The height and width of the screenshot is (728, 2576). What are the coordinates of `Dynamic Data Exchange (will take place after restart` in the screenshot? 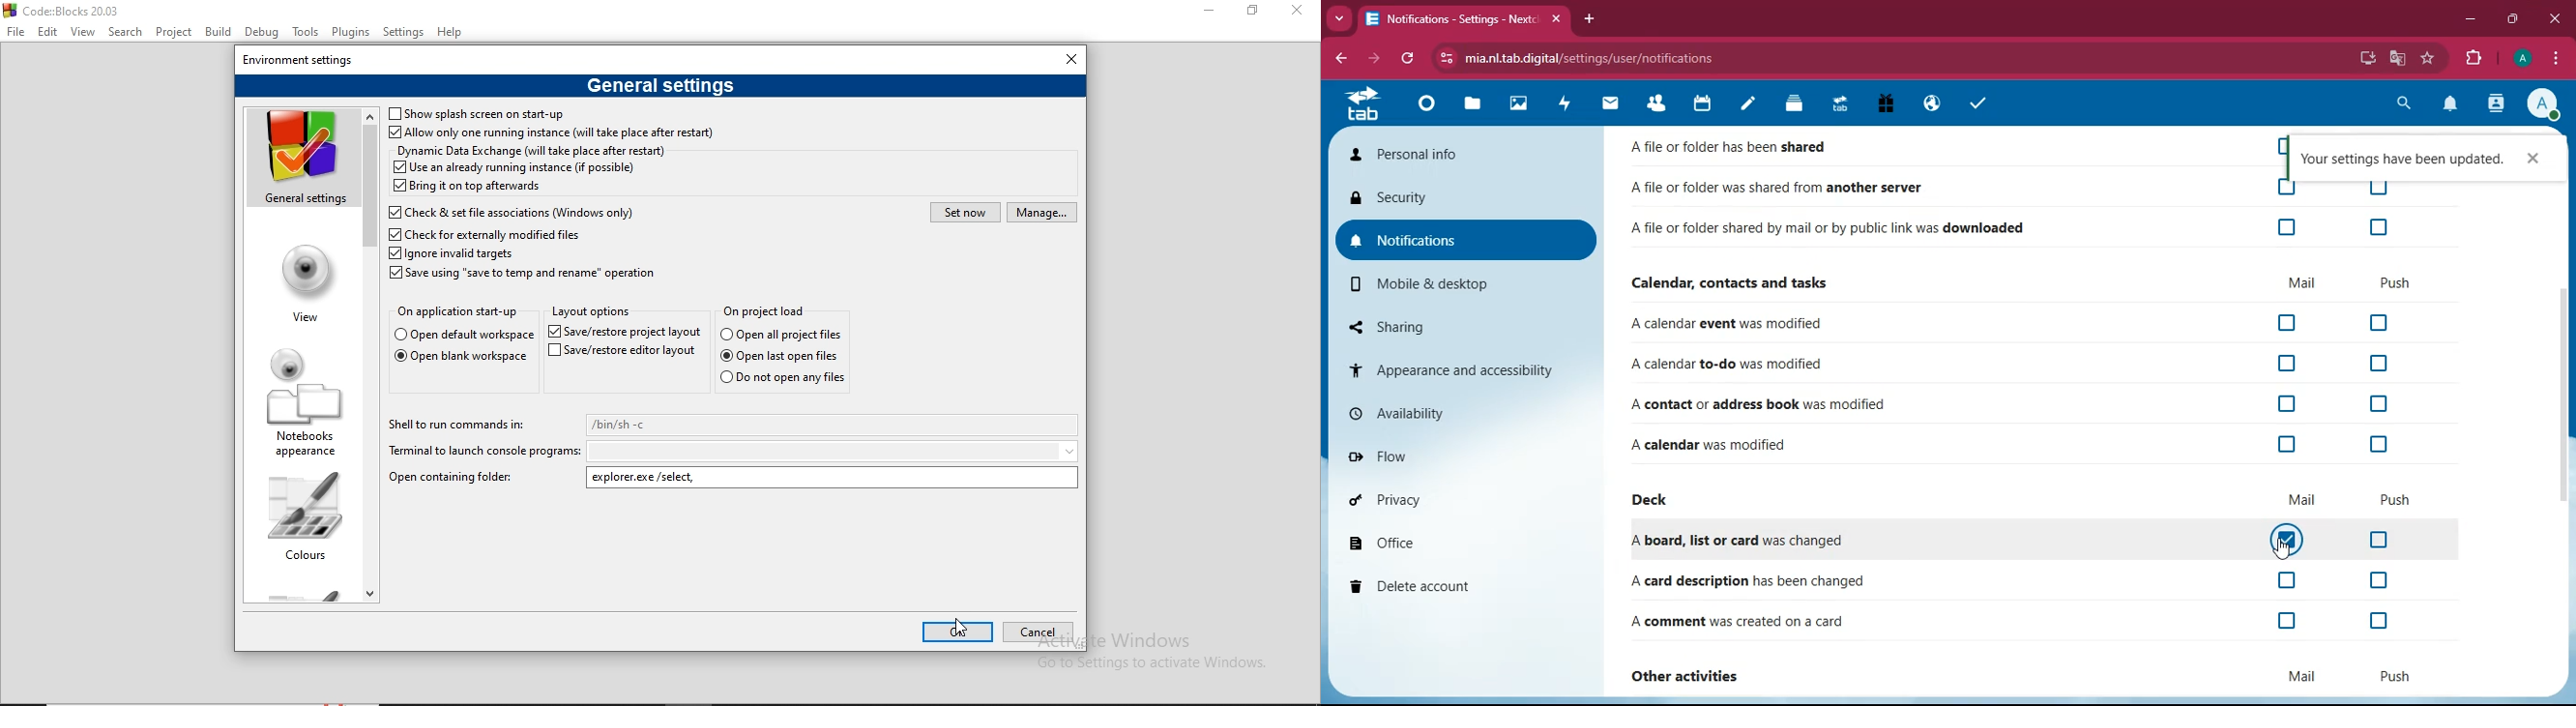 It's located at (533, 151).